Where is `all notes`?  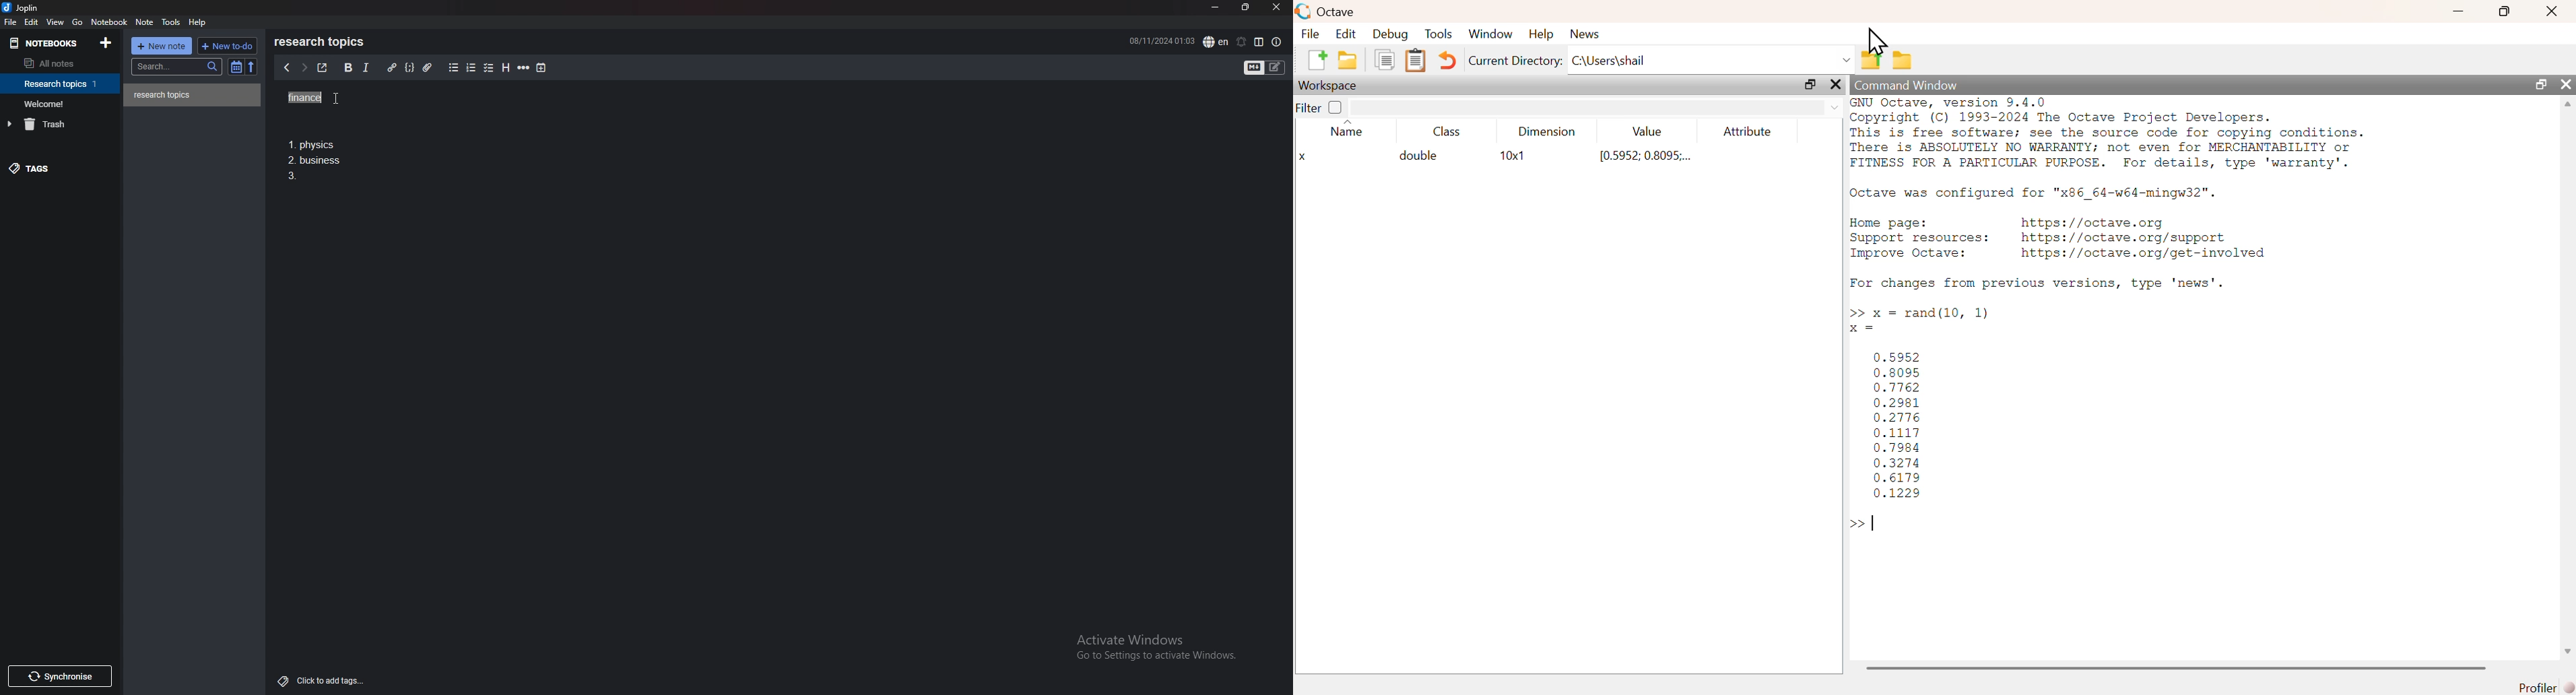
all notes is located at coordinates (55, 64).